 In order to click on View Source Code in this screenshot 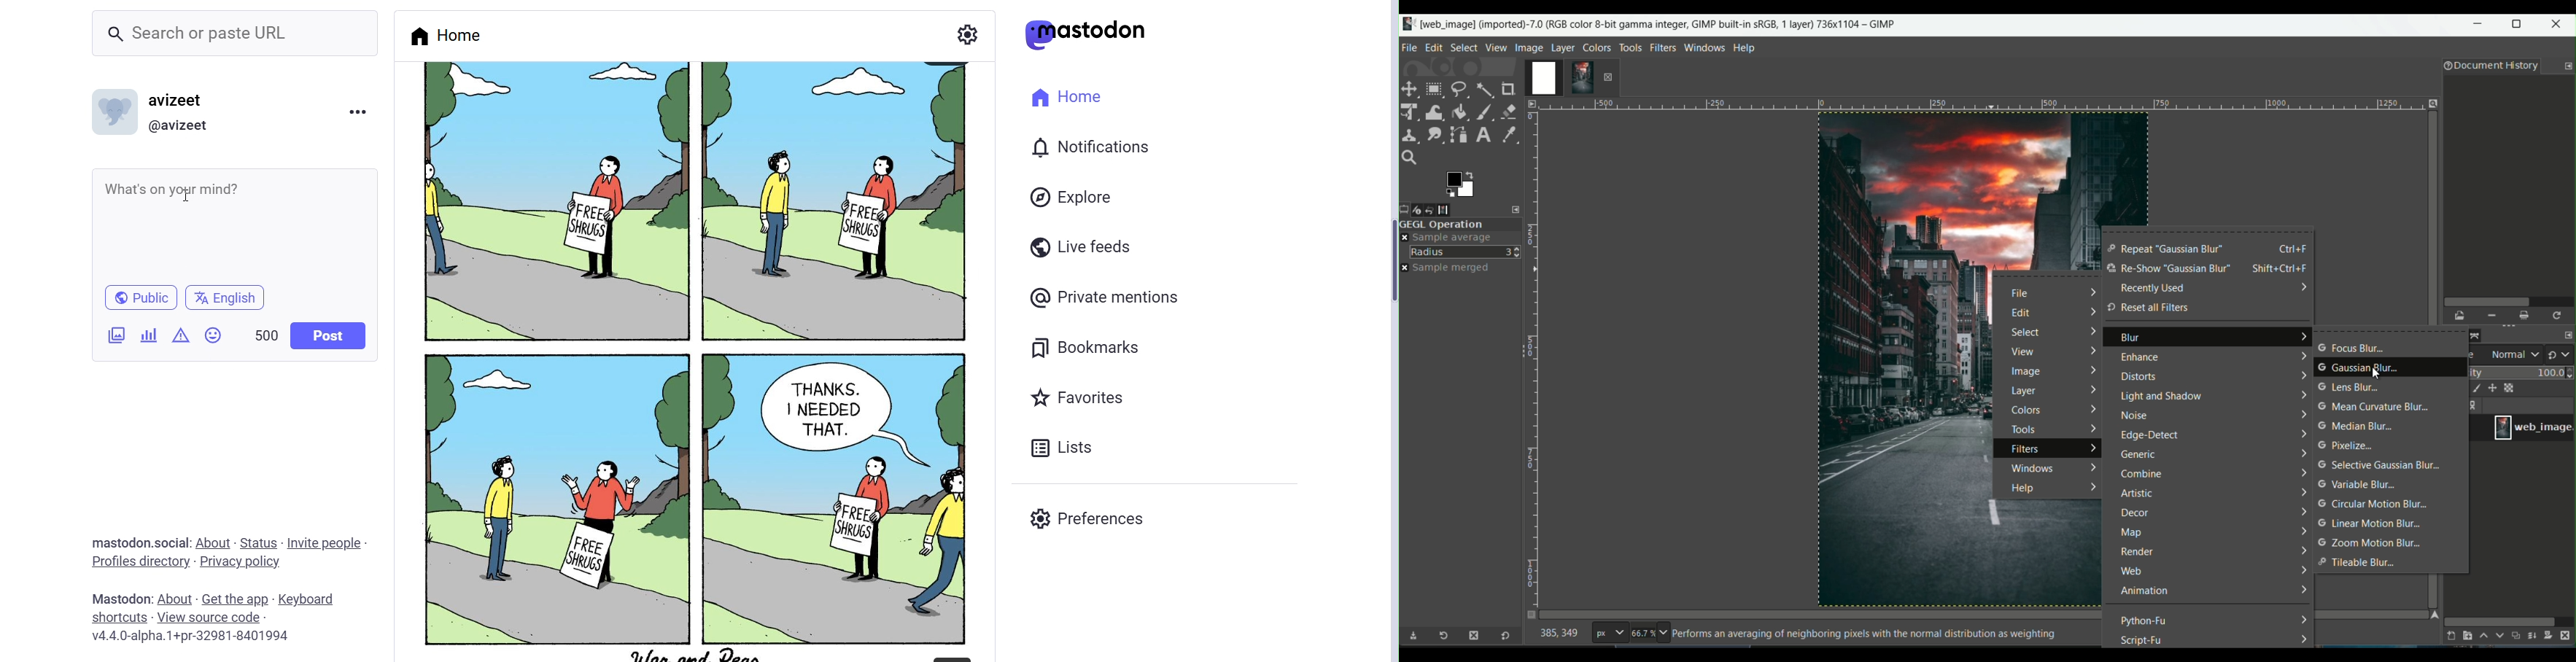, I will do `click(212, 617)`.